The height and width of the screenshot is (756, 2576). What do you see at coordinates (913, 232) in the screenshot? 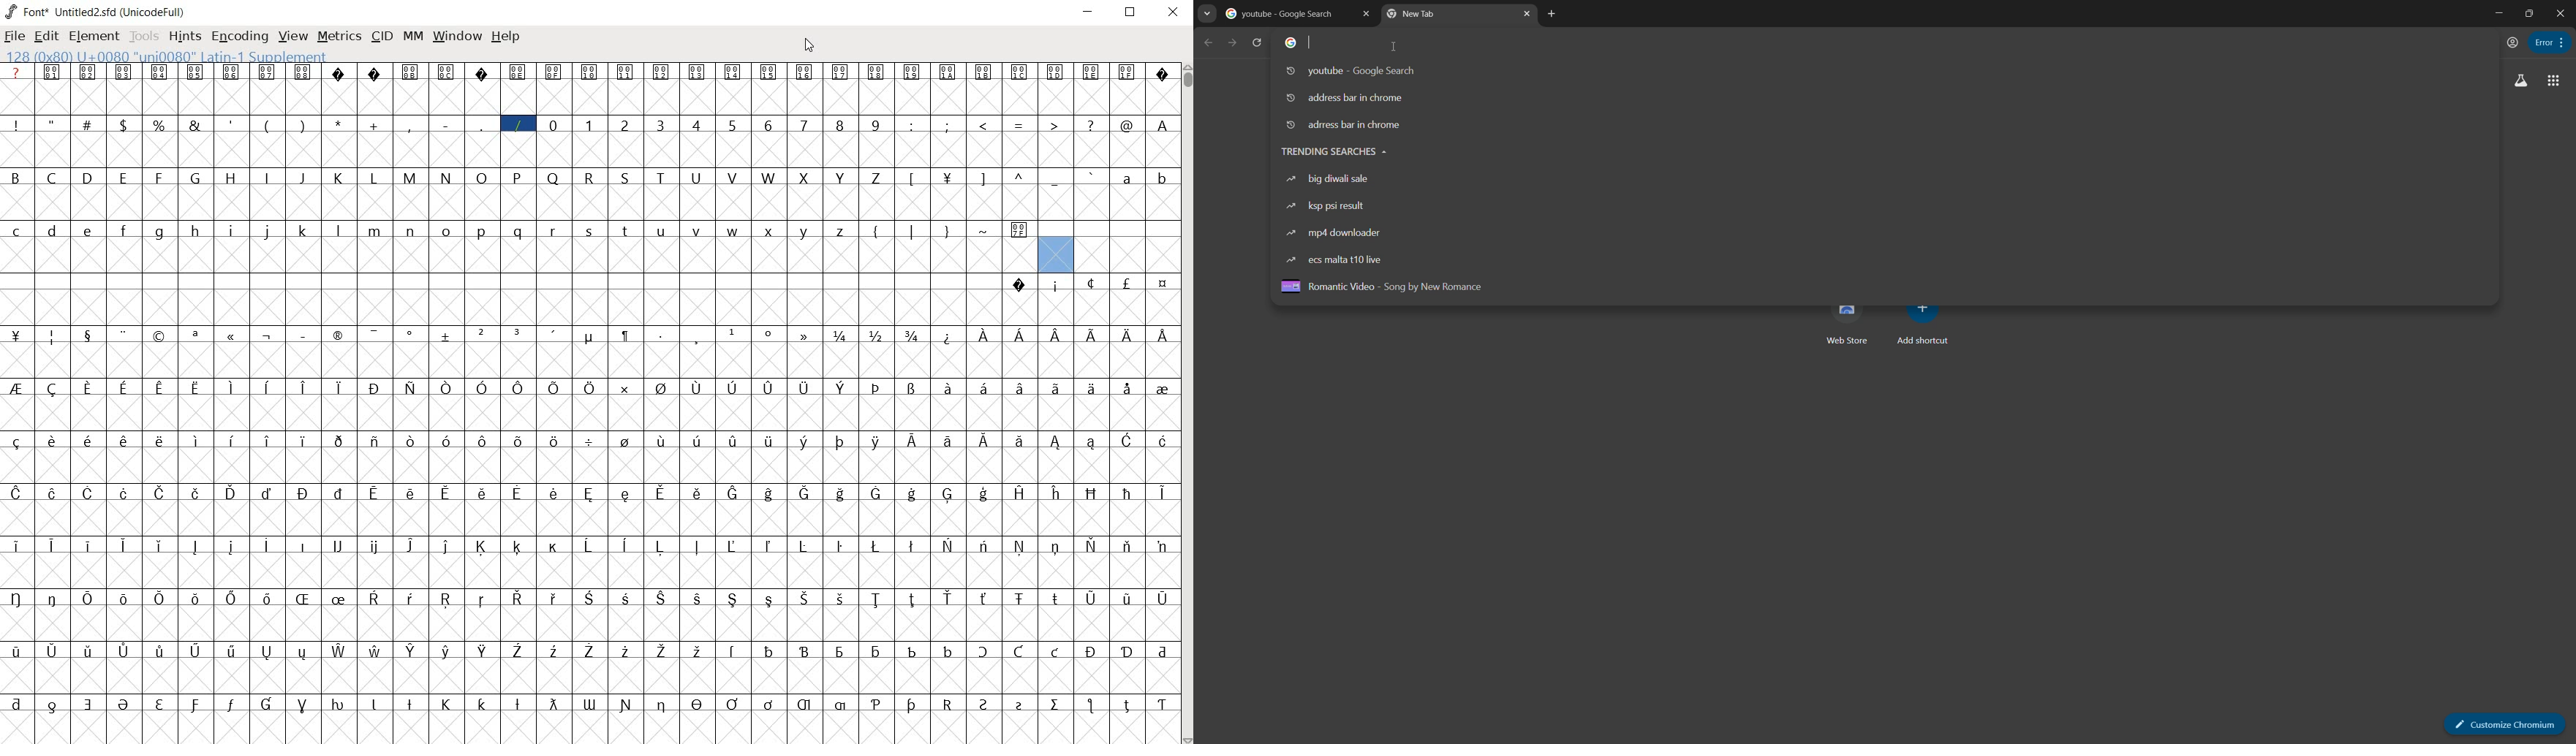
I see `glyph` at bounding box center [913, 232].